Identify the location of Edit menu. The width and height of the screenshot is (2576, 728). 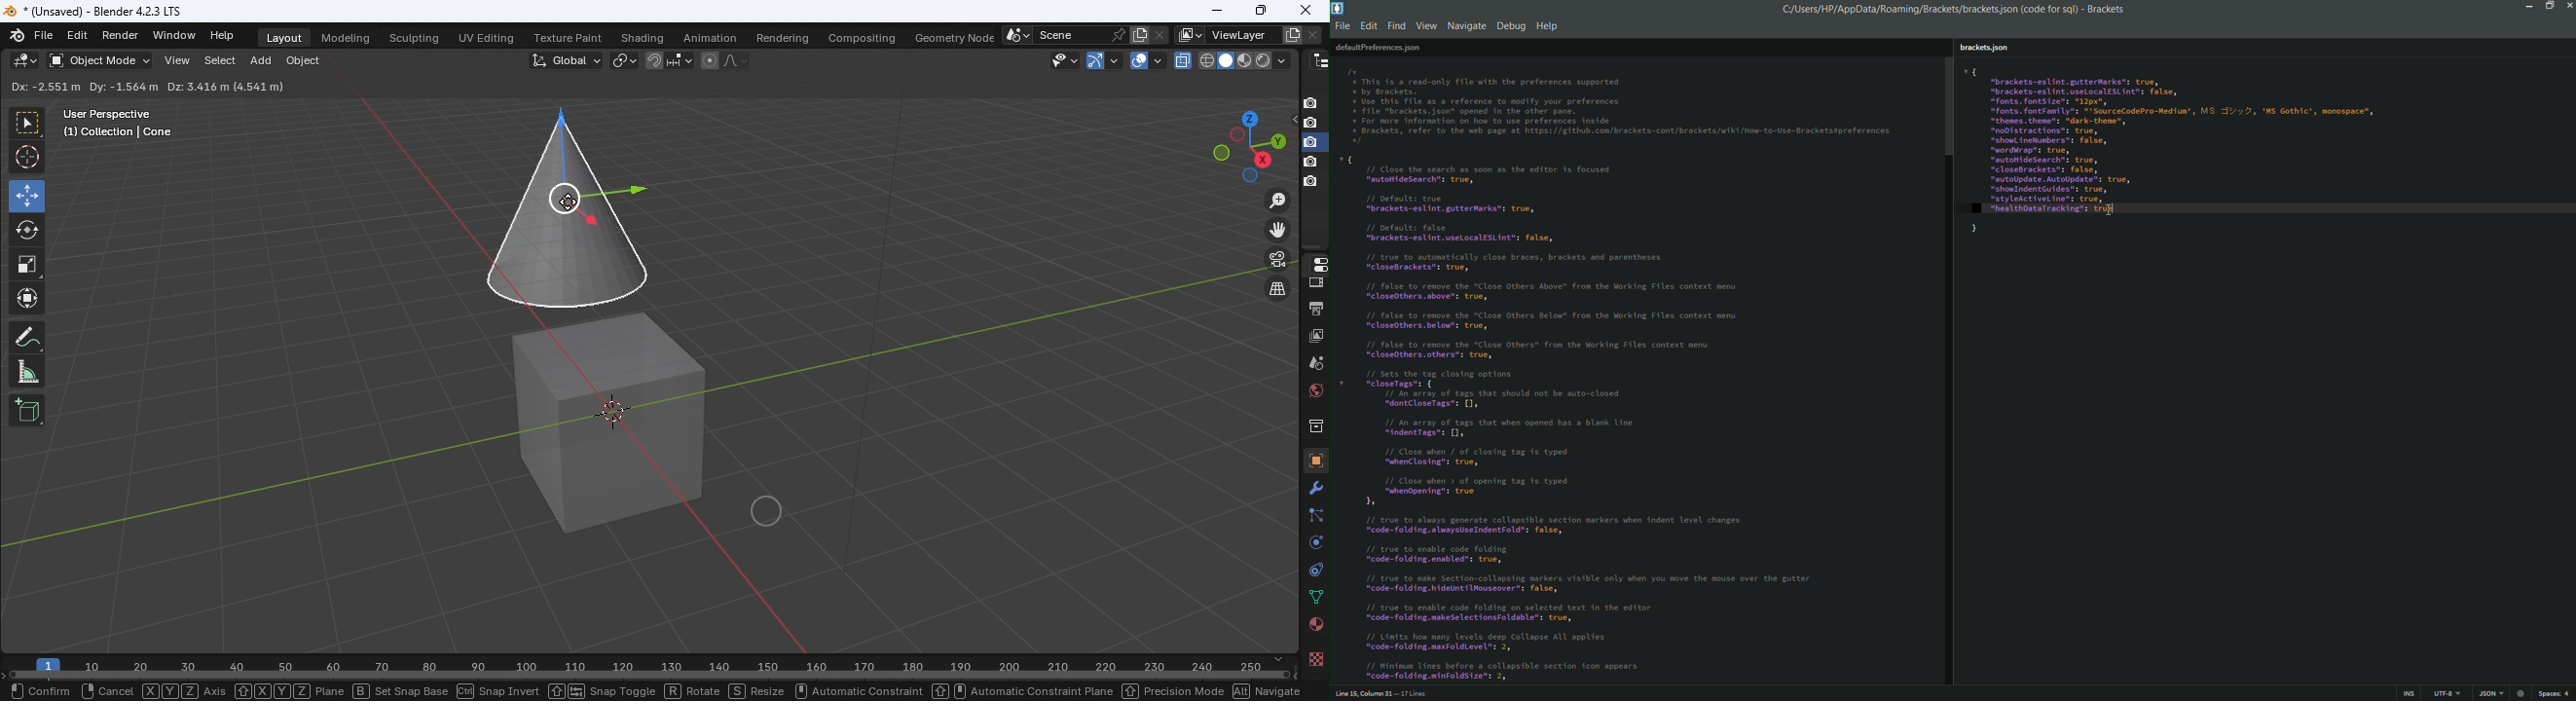
(1368, 27).